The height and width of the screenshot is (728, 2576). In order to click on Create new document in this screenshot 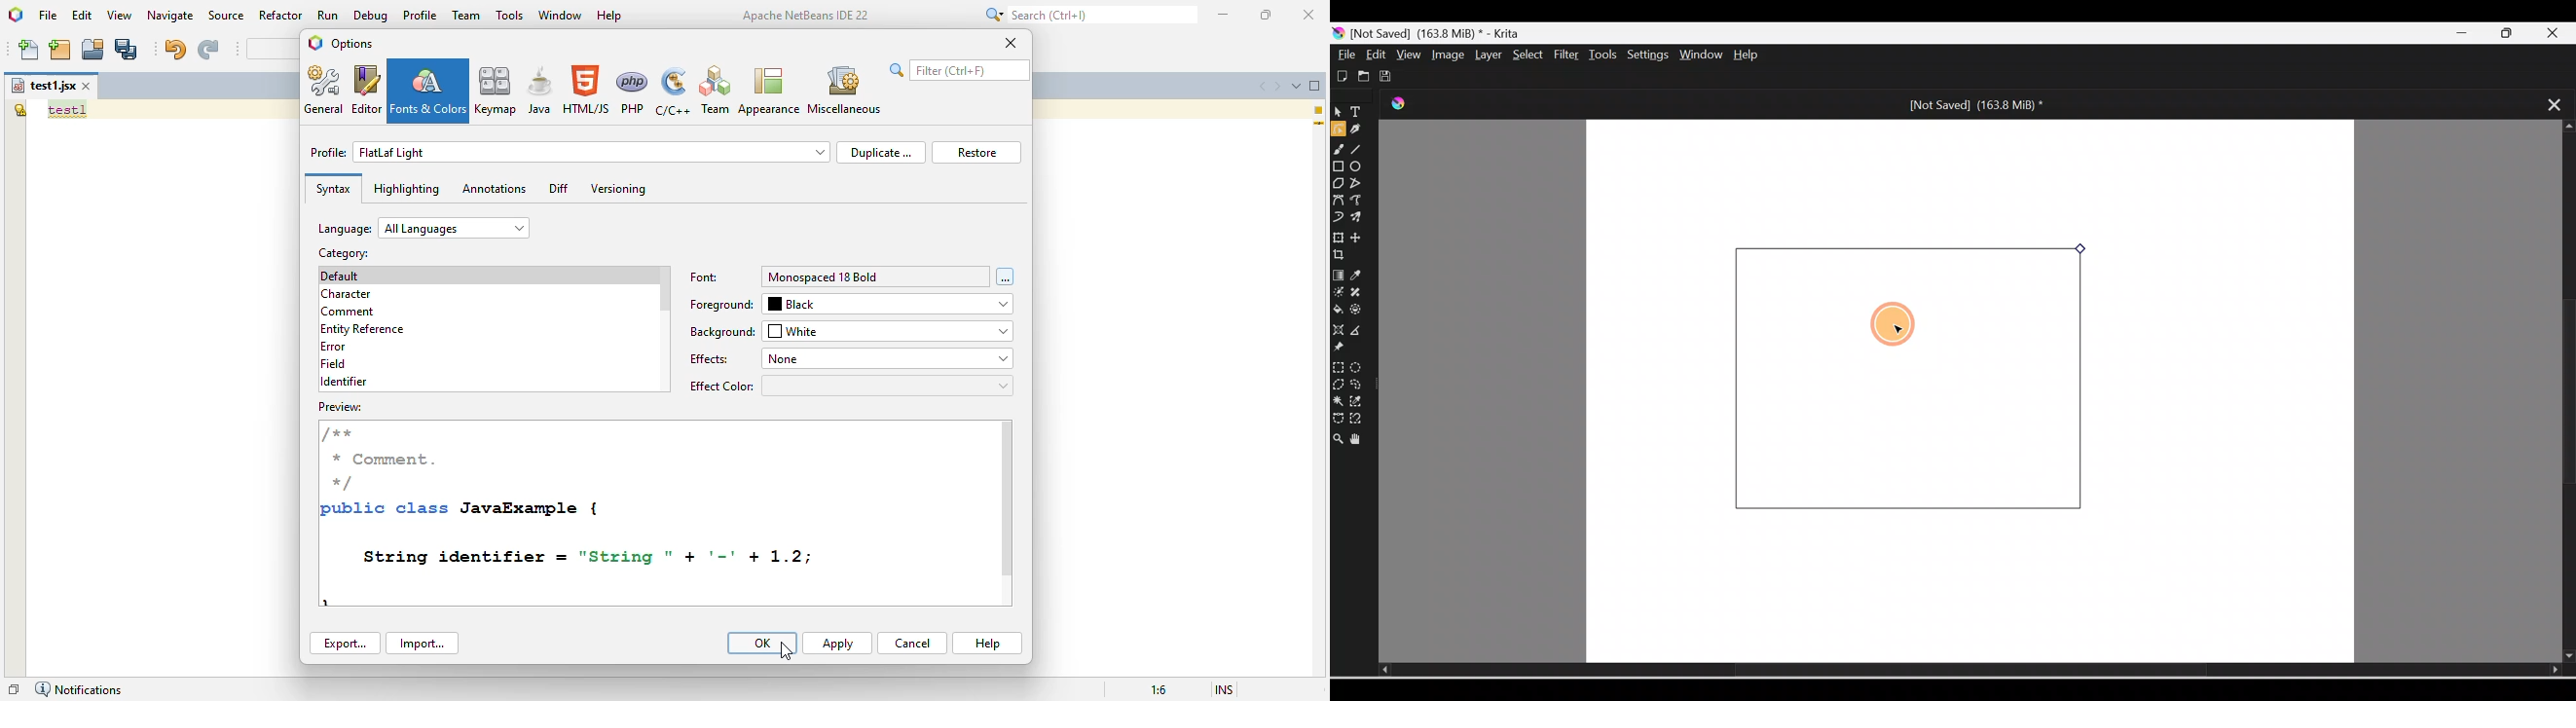, I will do `click(1340, 75)`.